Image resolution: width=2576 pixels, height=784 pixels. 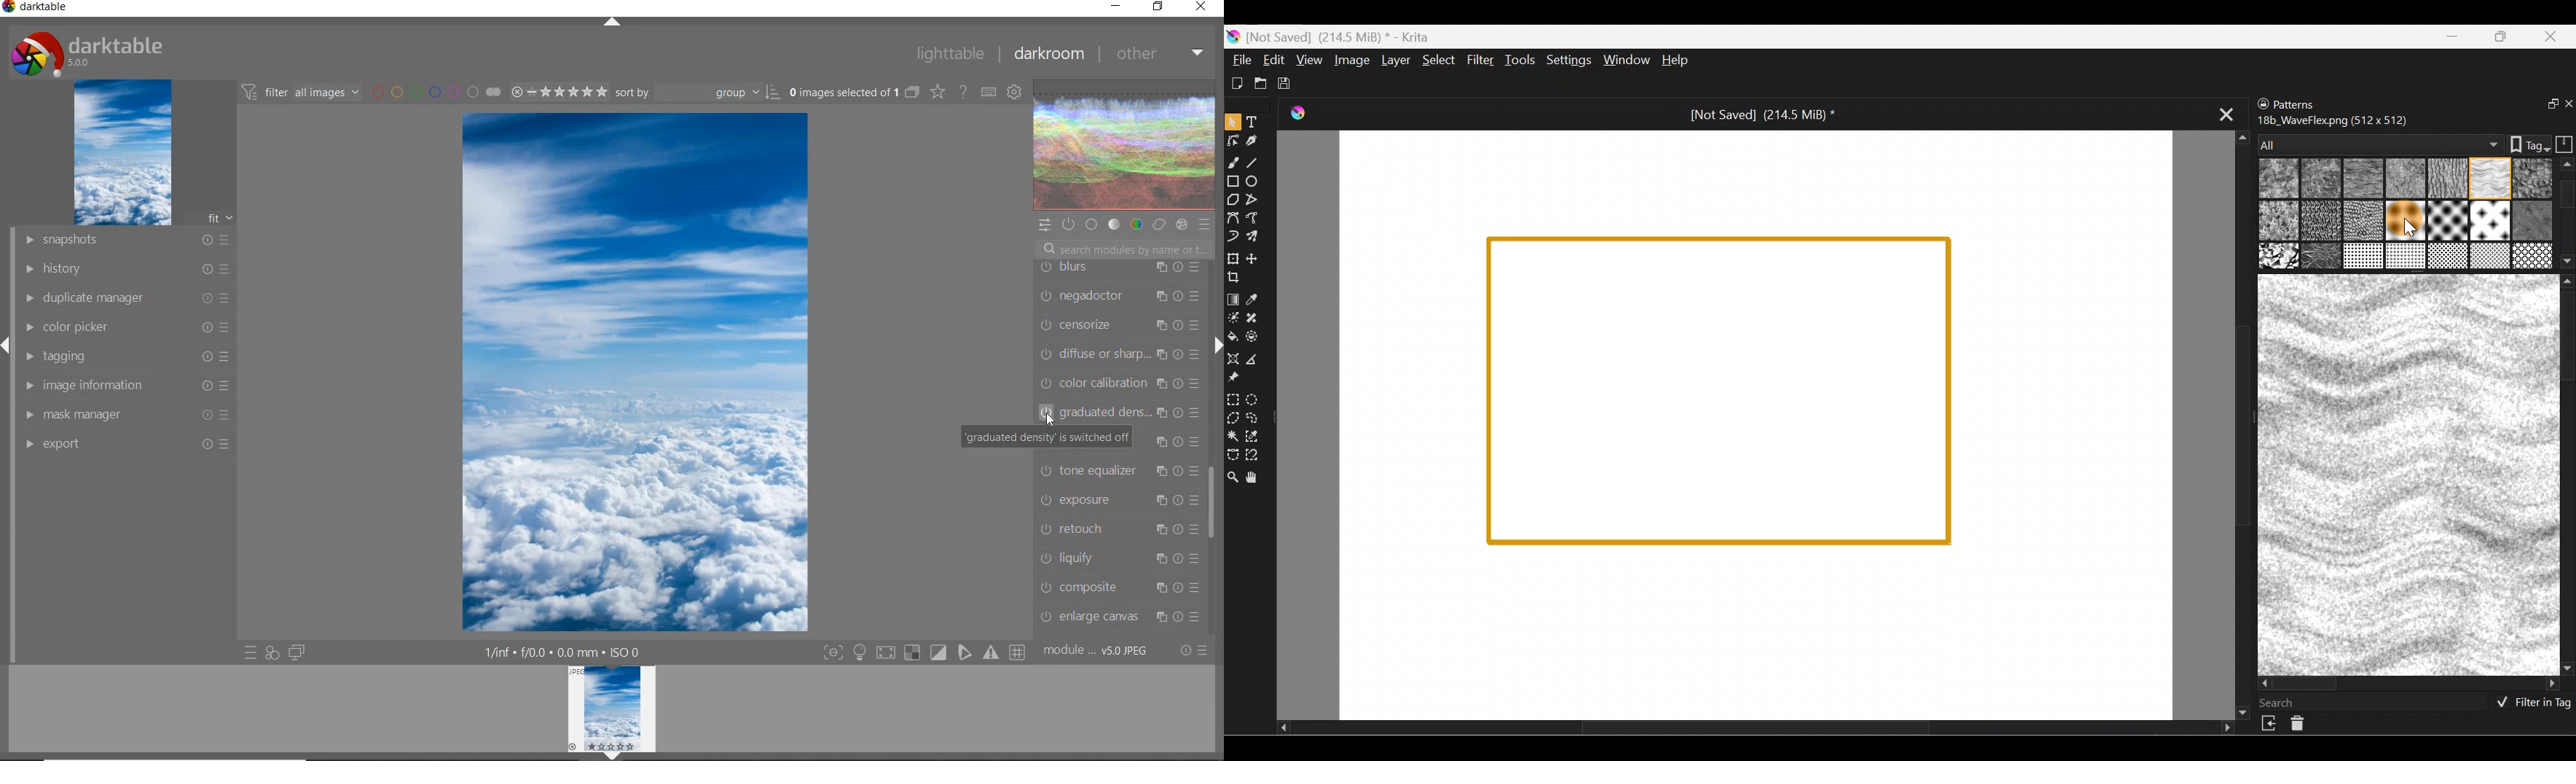 What do you see at coordinates (1254, 140) in the screenshot?
I see `Calligraphy` at bounding box center [1254, 140].